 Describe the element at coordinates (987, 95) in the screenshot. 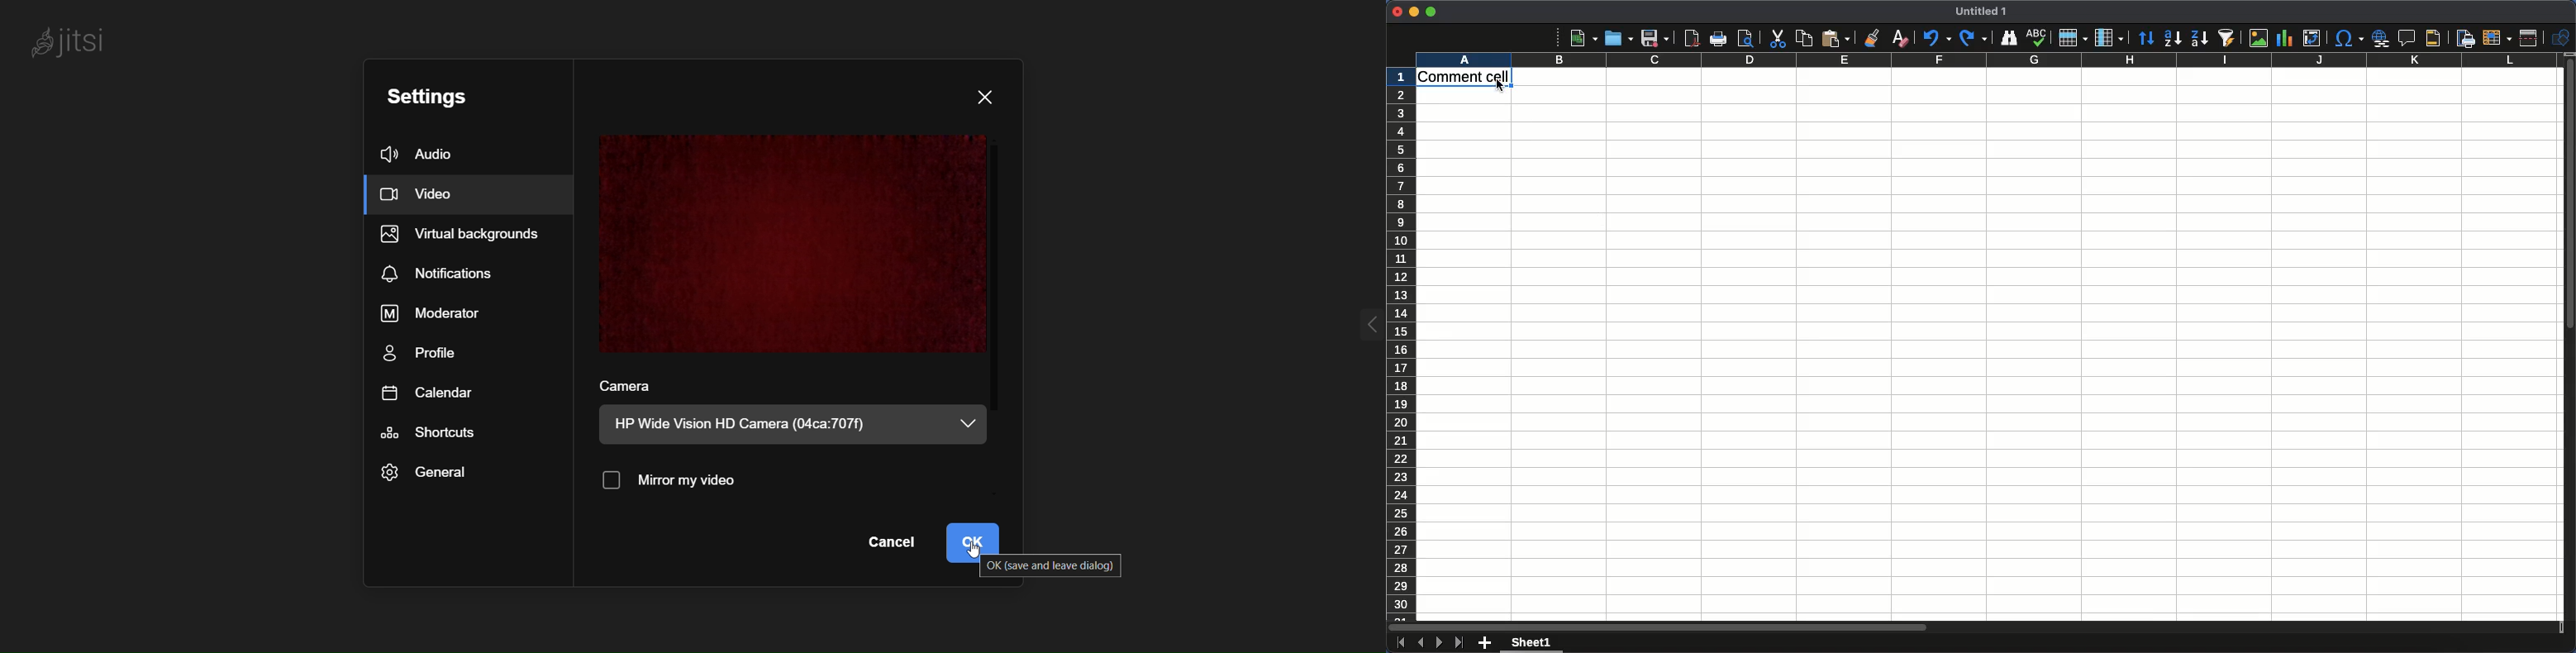

I see `close dialog` at that location.